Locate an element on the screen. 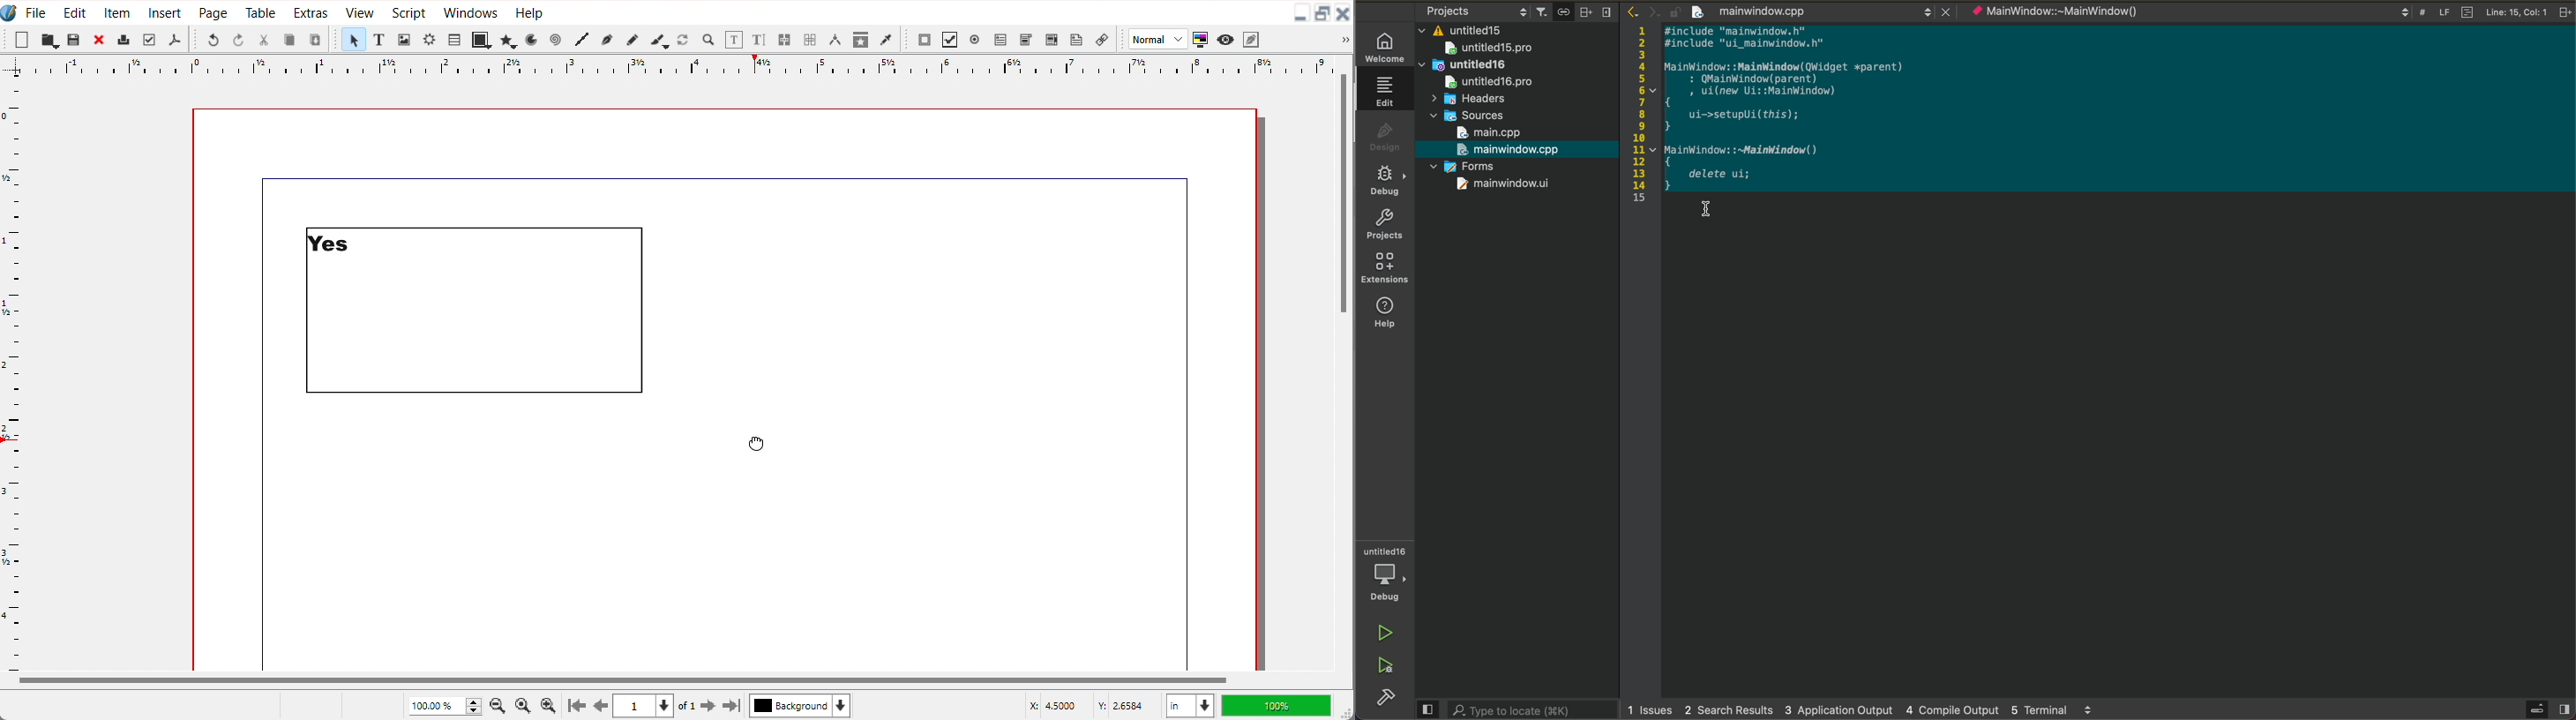 The width and height of the screenshot is (2576, 728). Table is located at coordinates (453, 39).